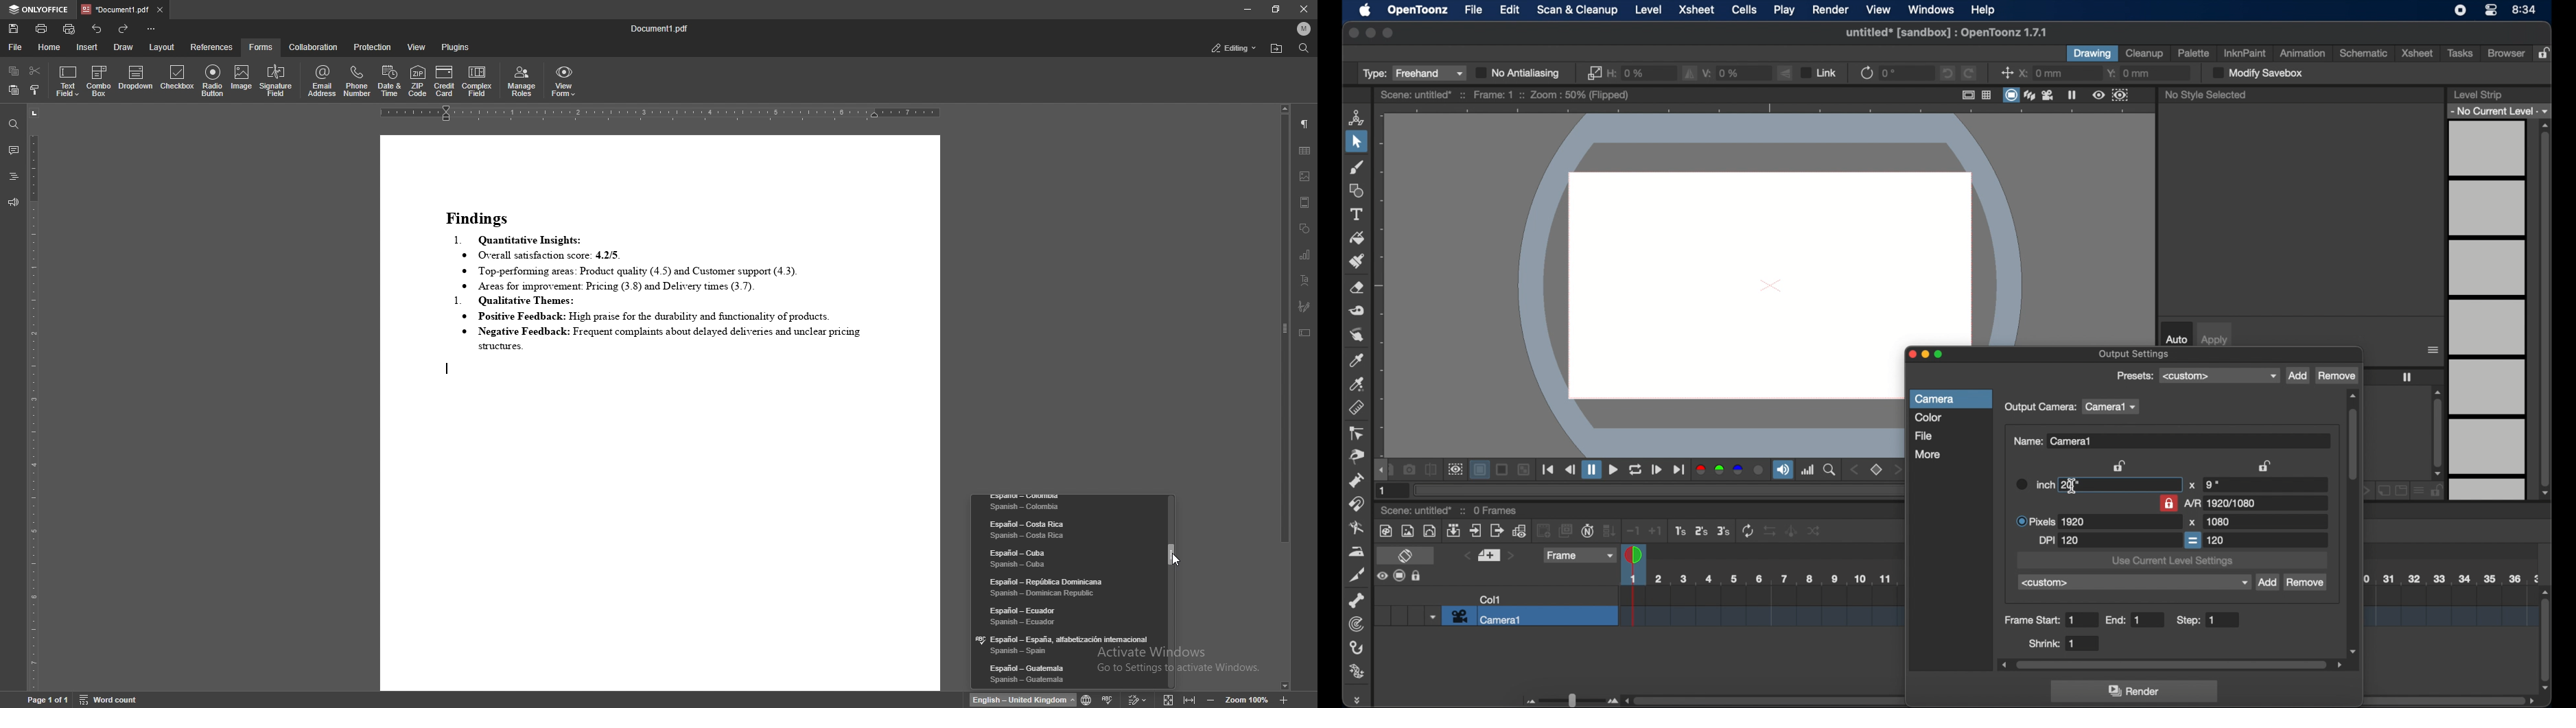 Image resolution: width=2576 pixels, height=728 pixels. I want to click on headings, so click(13, 176).